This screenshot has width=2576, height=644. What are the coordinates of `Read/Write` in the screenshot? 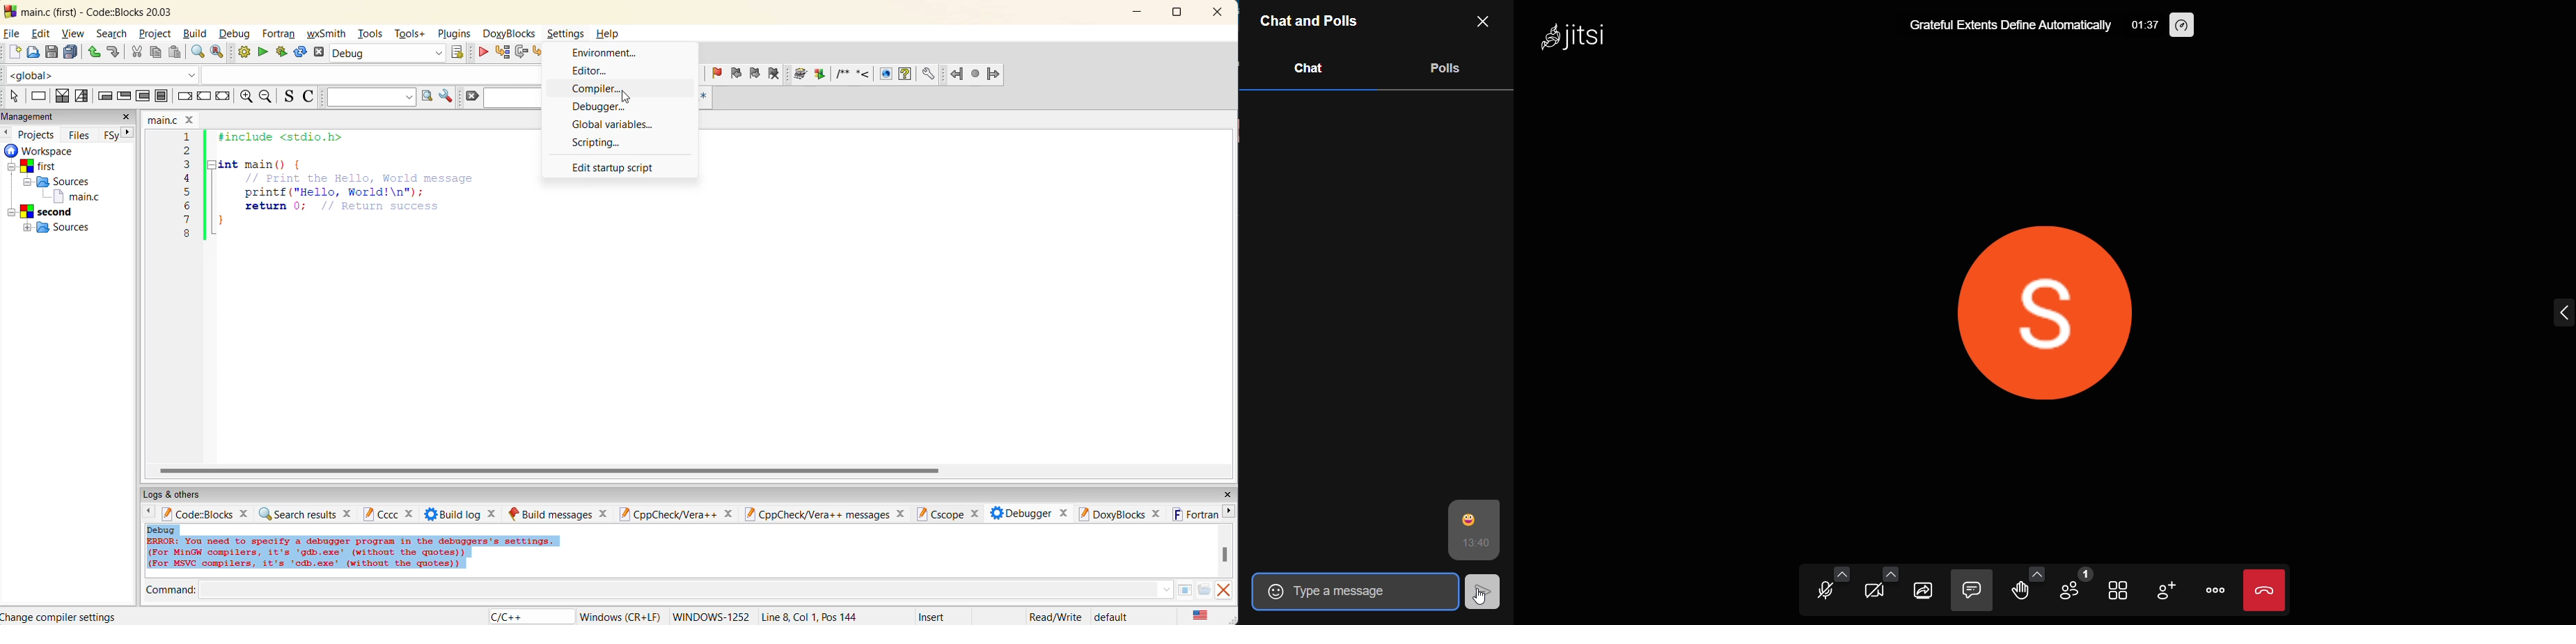 It's located at (1054, 616).